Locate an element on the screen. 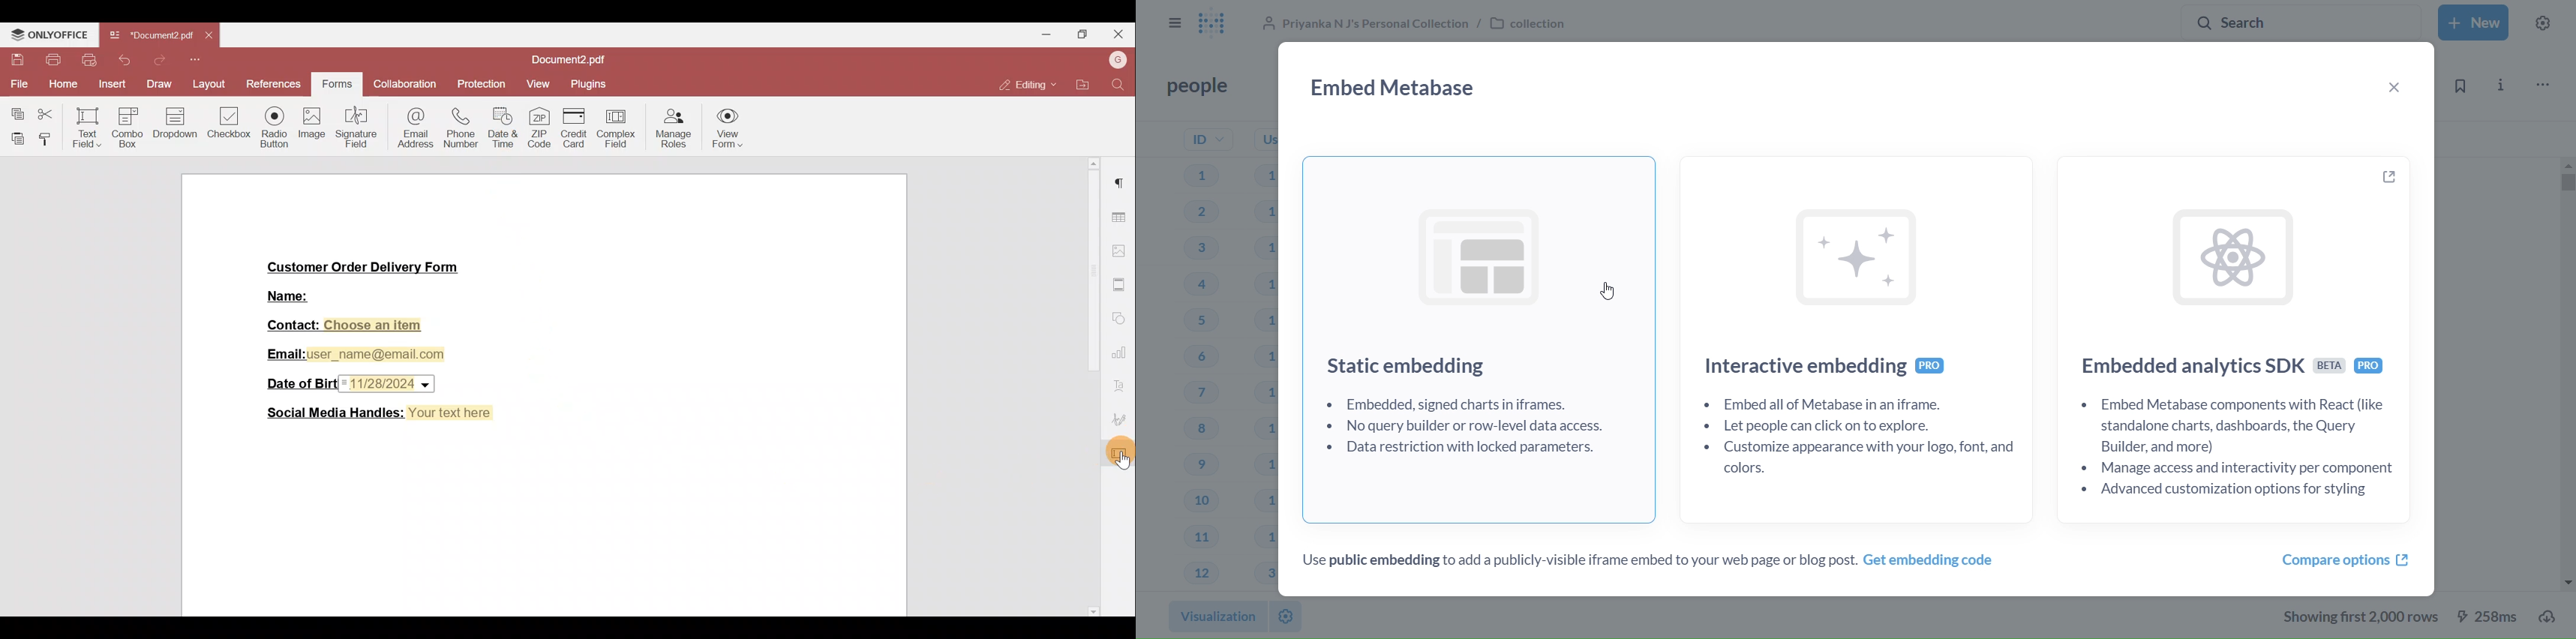 This screenshot has height=644, width=2576. Quick print is located at coordinates (88, 59).